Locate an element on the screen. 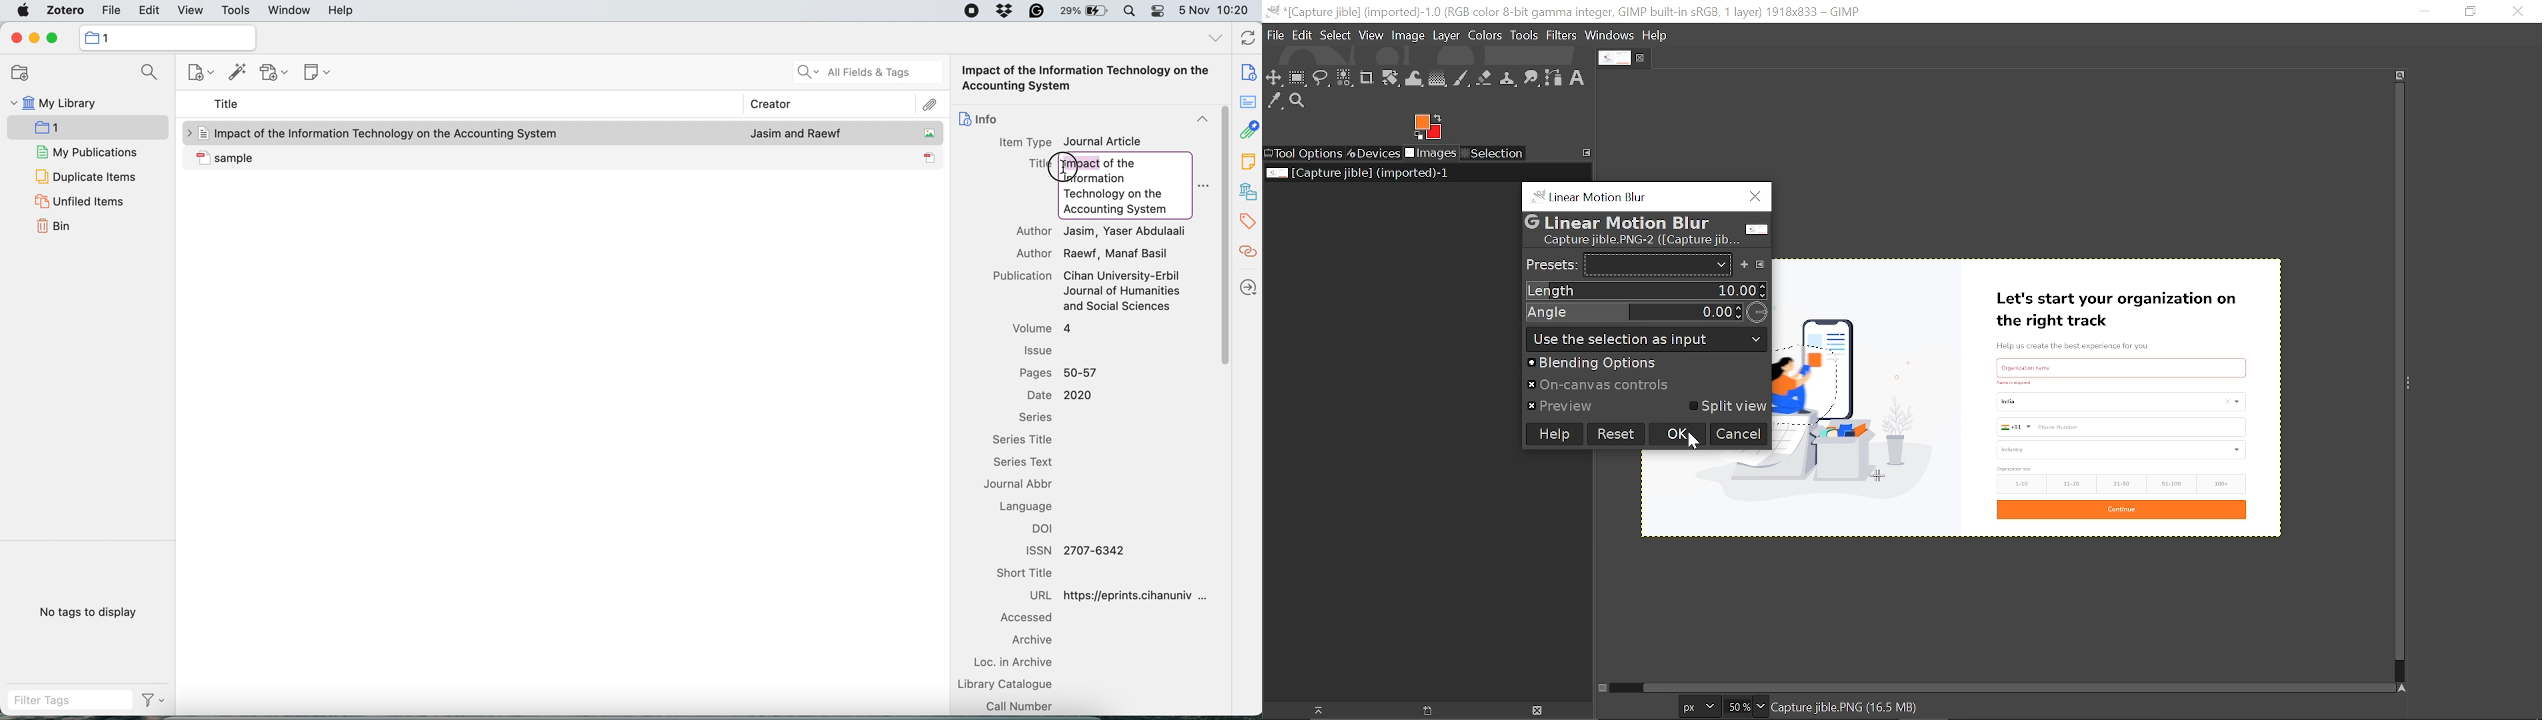 The width and height of the screenshot is (2548, 728). locate is located at coordinates (1247, 288).